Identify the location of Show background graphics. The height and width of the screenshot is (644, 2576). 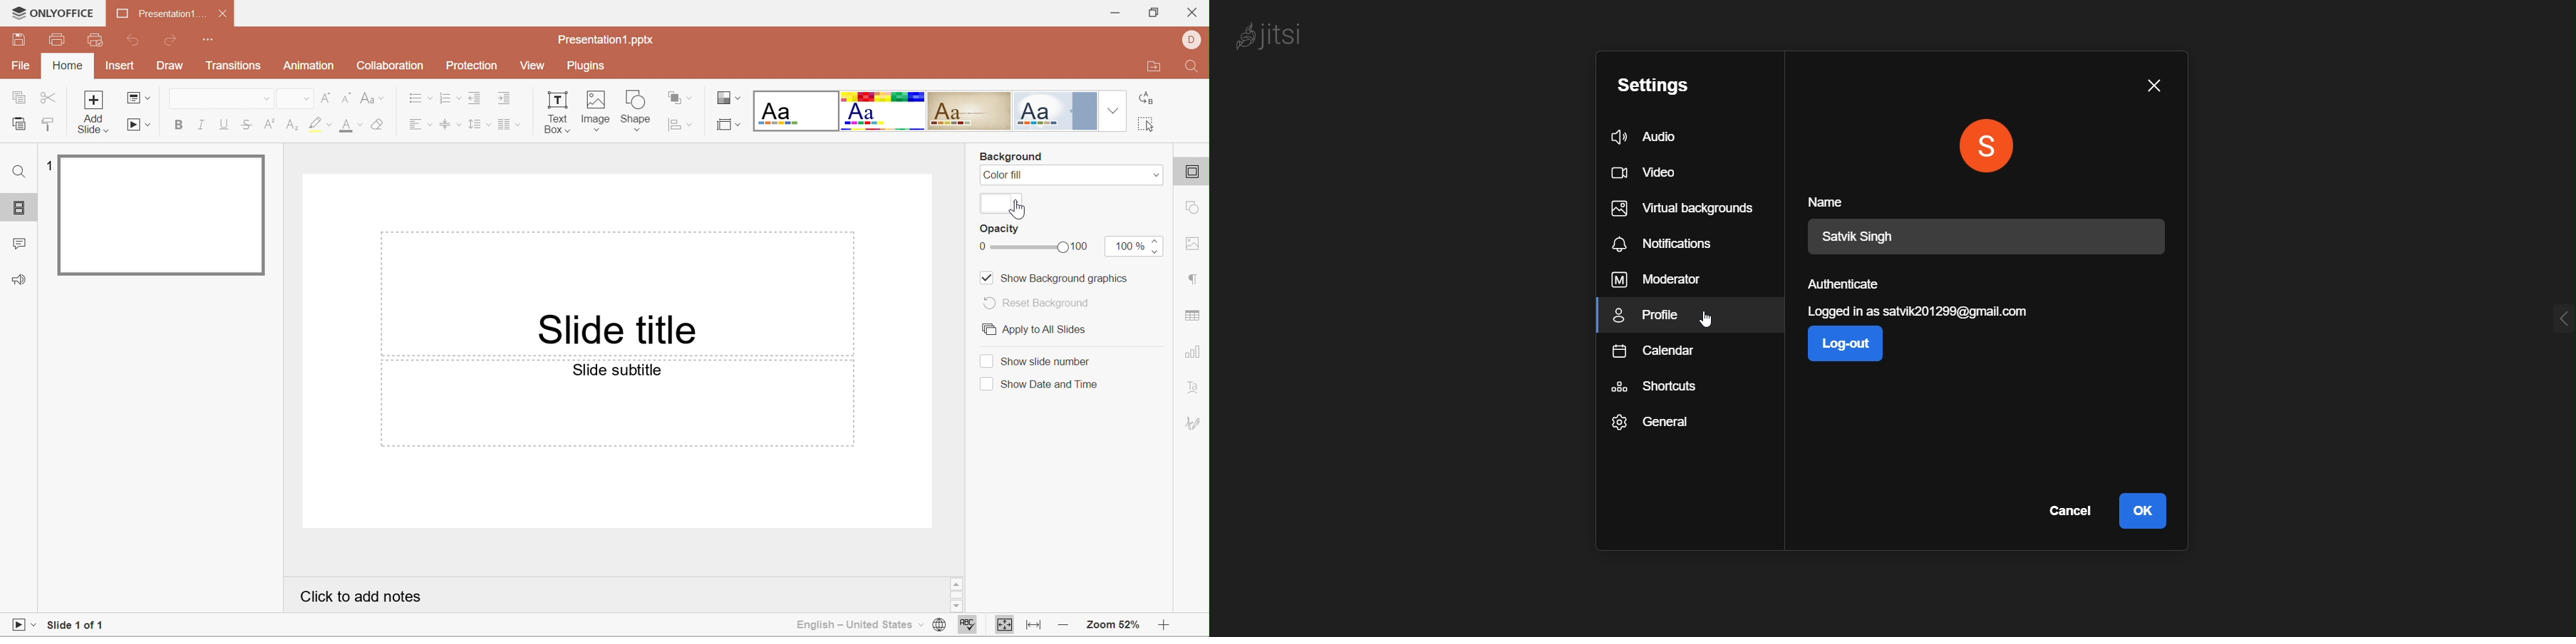
(1056, 278).